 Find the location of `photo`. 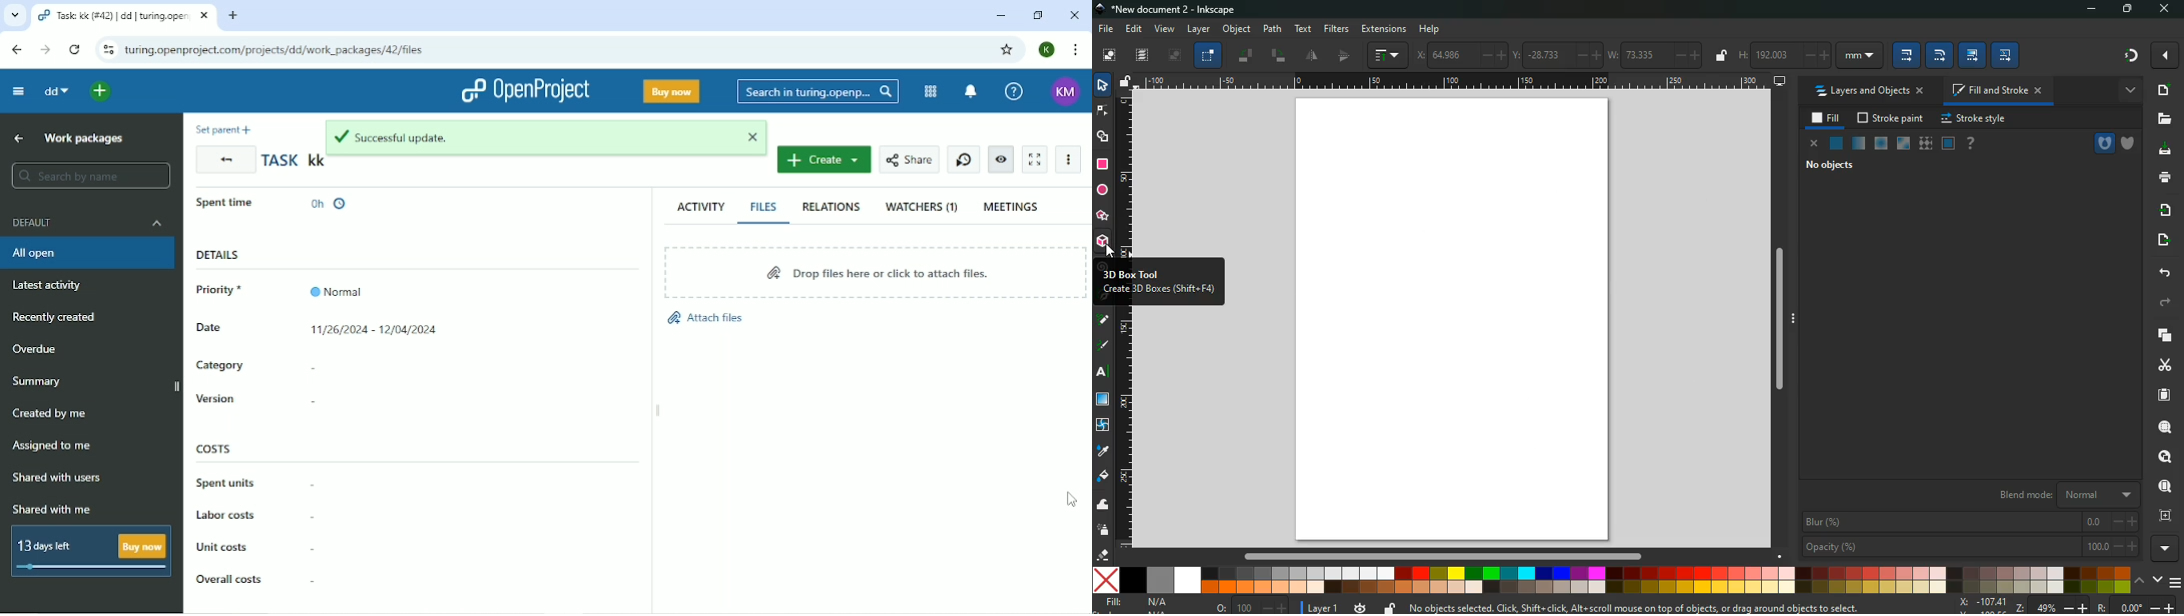

photo is located at coordinates (1110, 54).